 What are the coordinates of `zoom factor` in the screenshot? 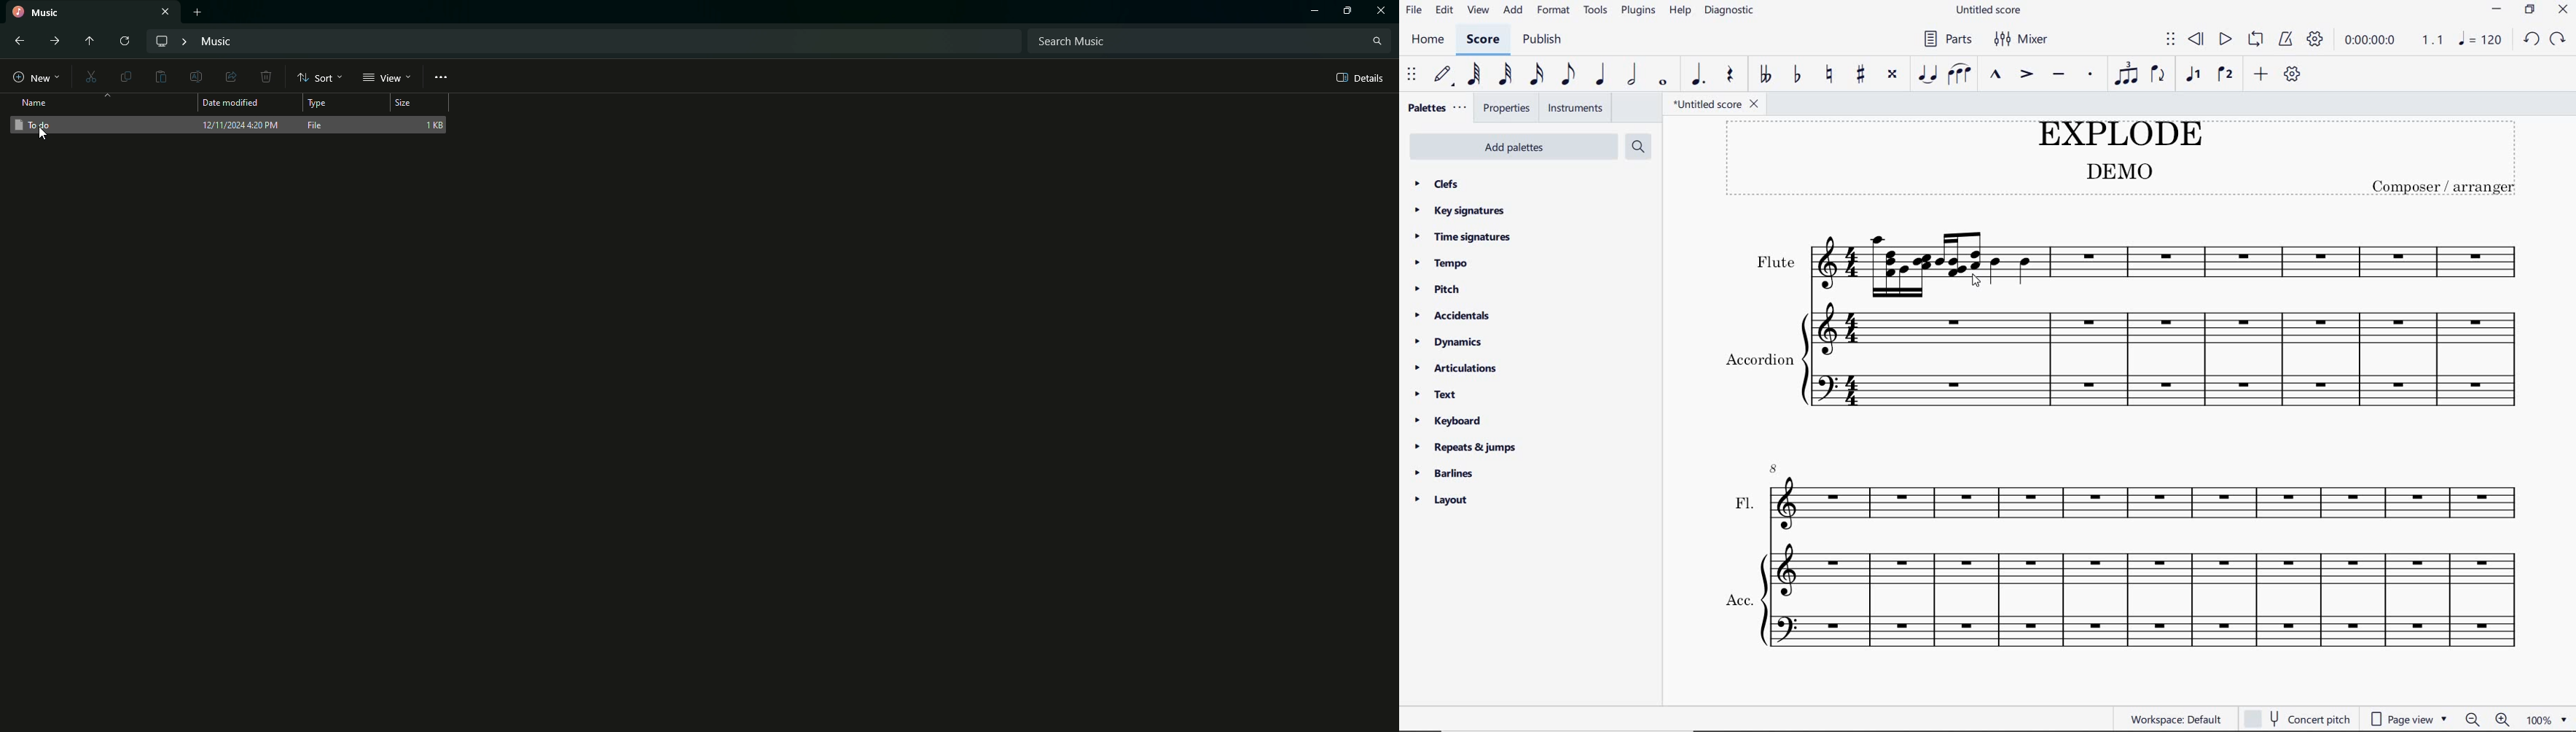 It's located at (2549, 717).